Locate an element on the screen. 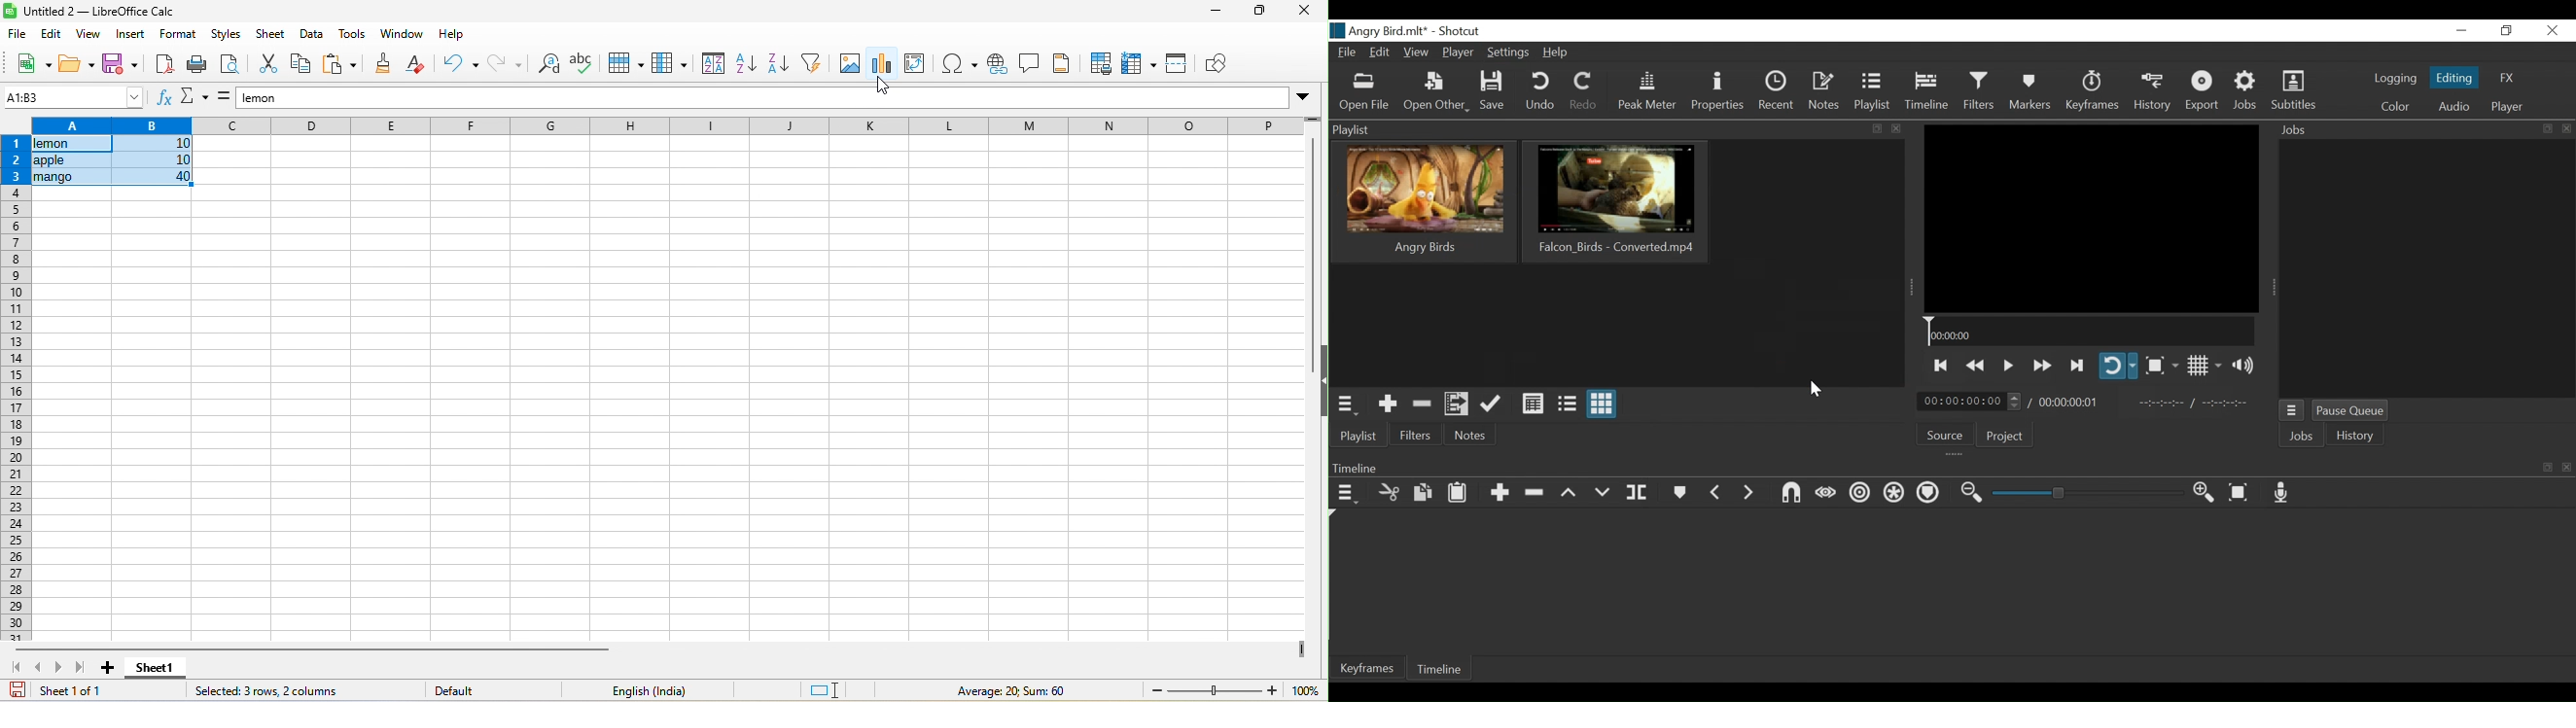  print area is located at coordinates (1101, 64).